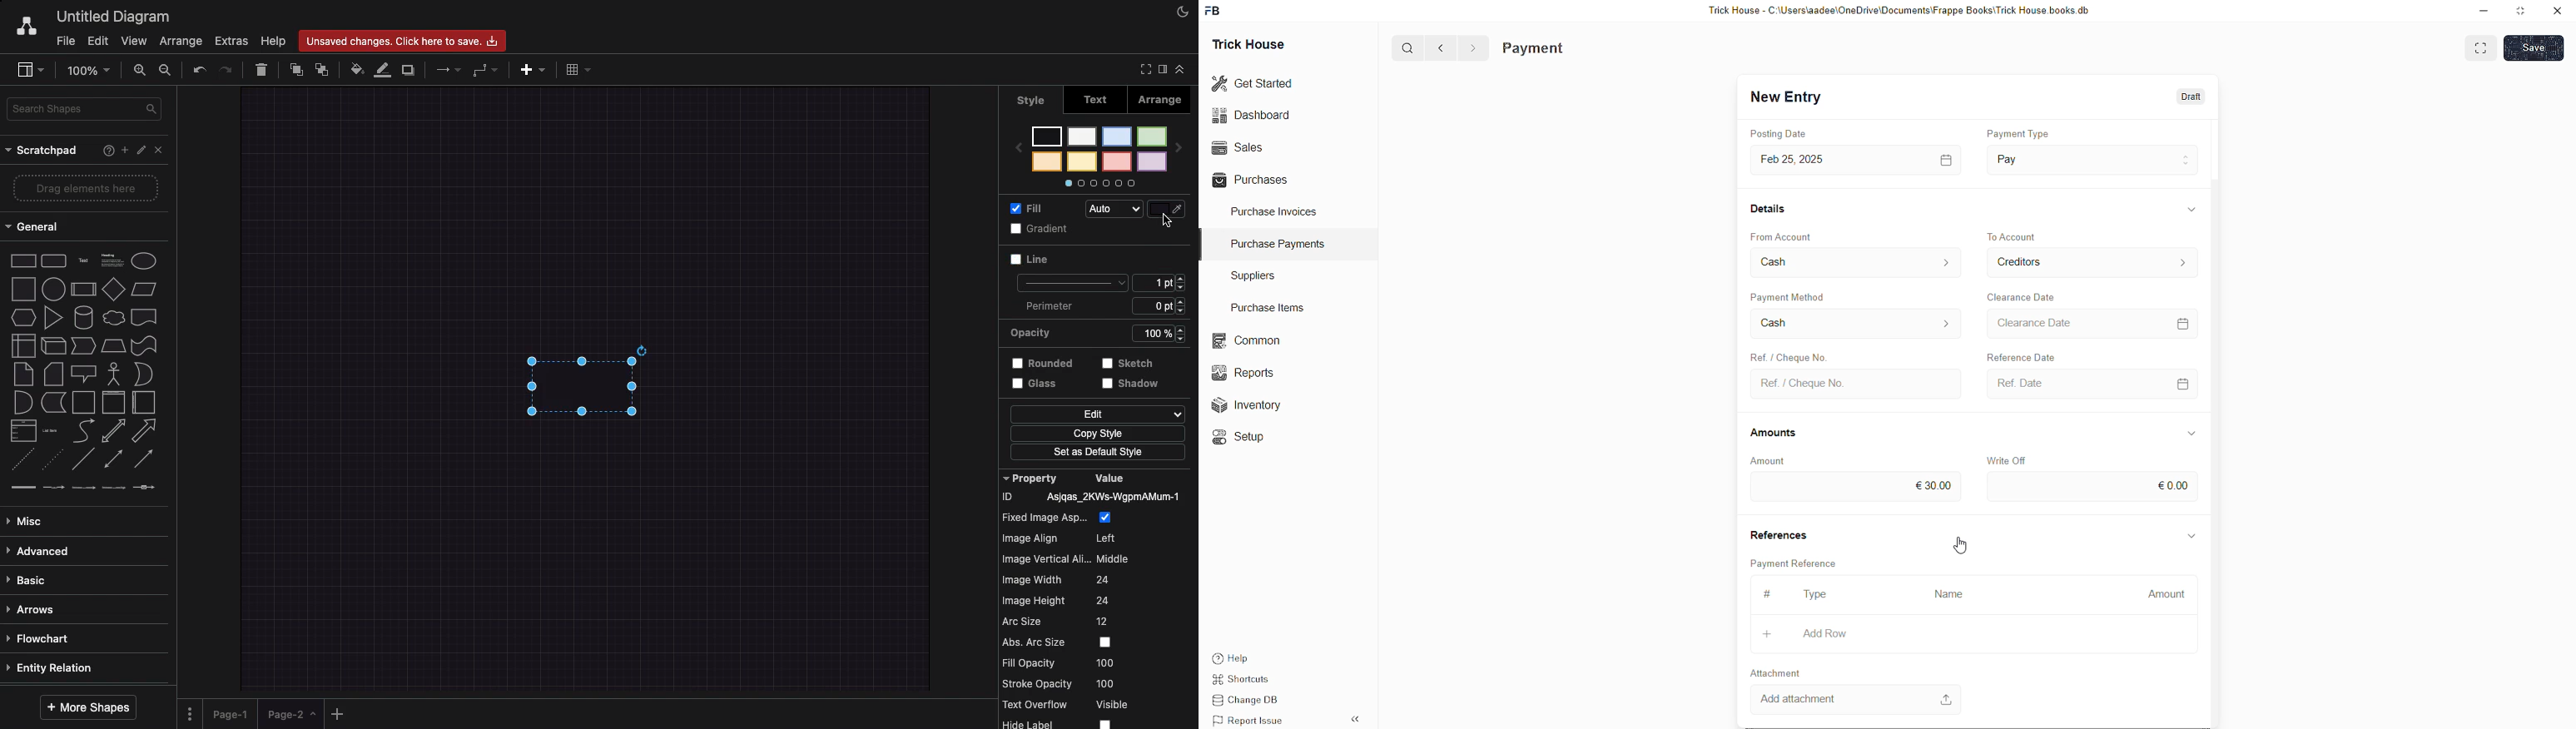  Describe the element at coordinates (146, 290) in the screenshot. I see `parallelogram` at that location.